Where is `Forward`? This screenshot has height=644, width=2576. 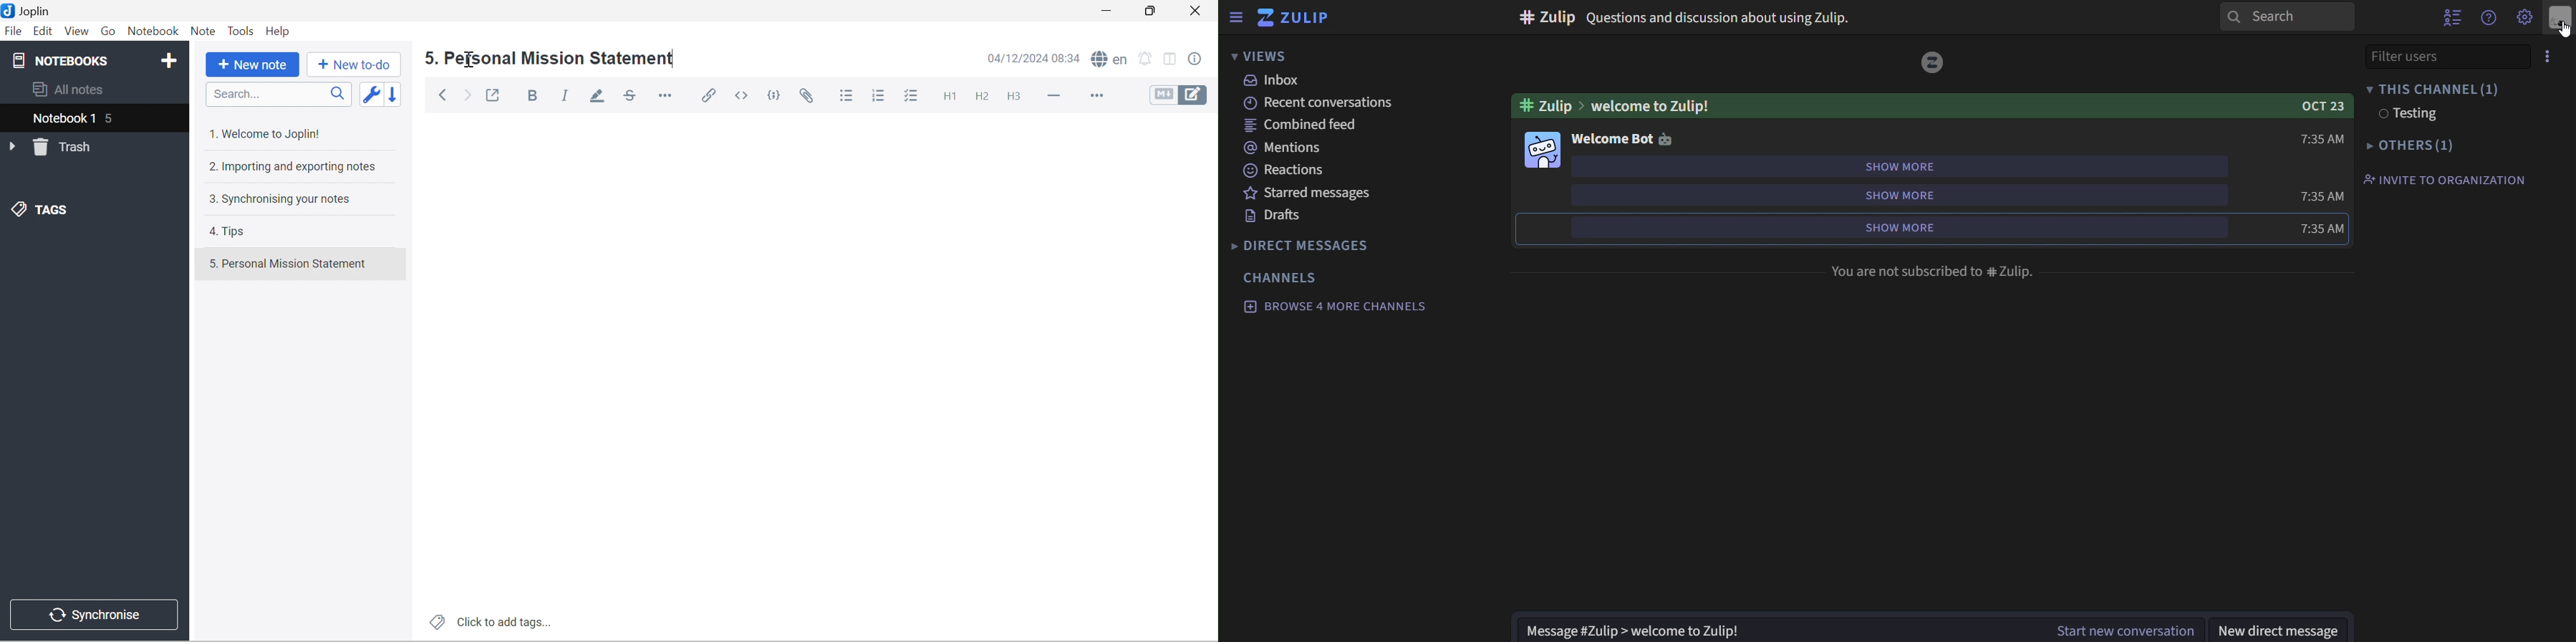 Forward is located at coordinates (469, 95).